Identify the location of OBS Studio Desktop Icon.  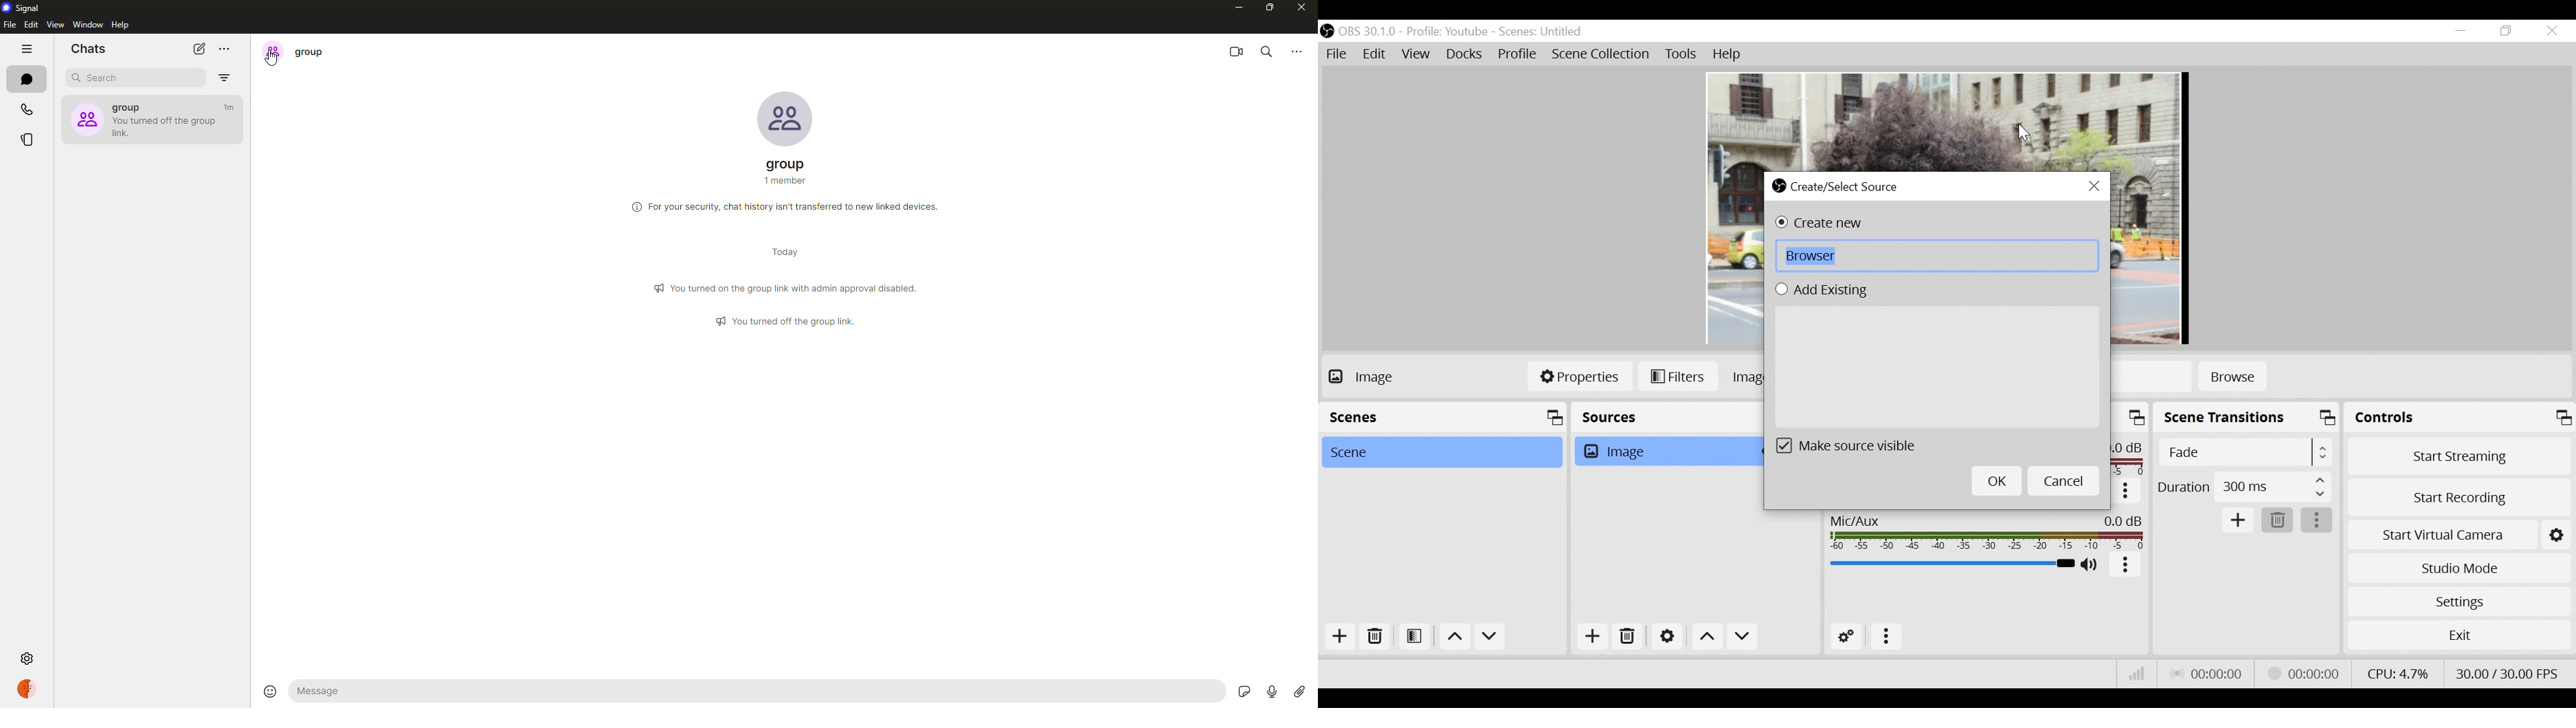
(1328, 31).